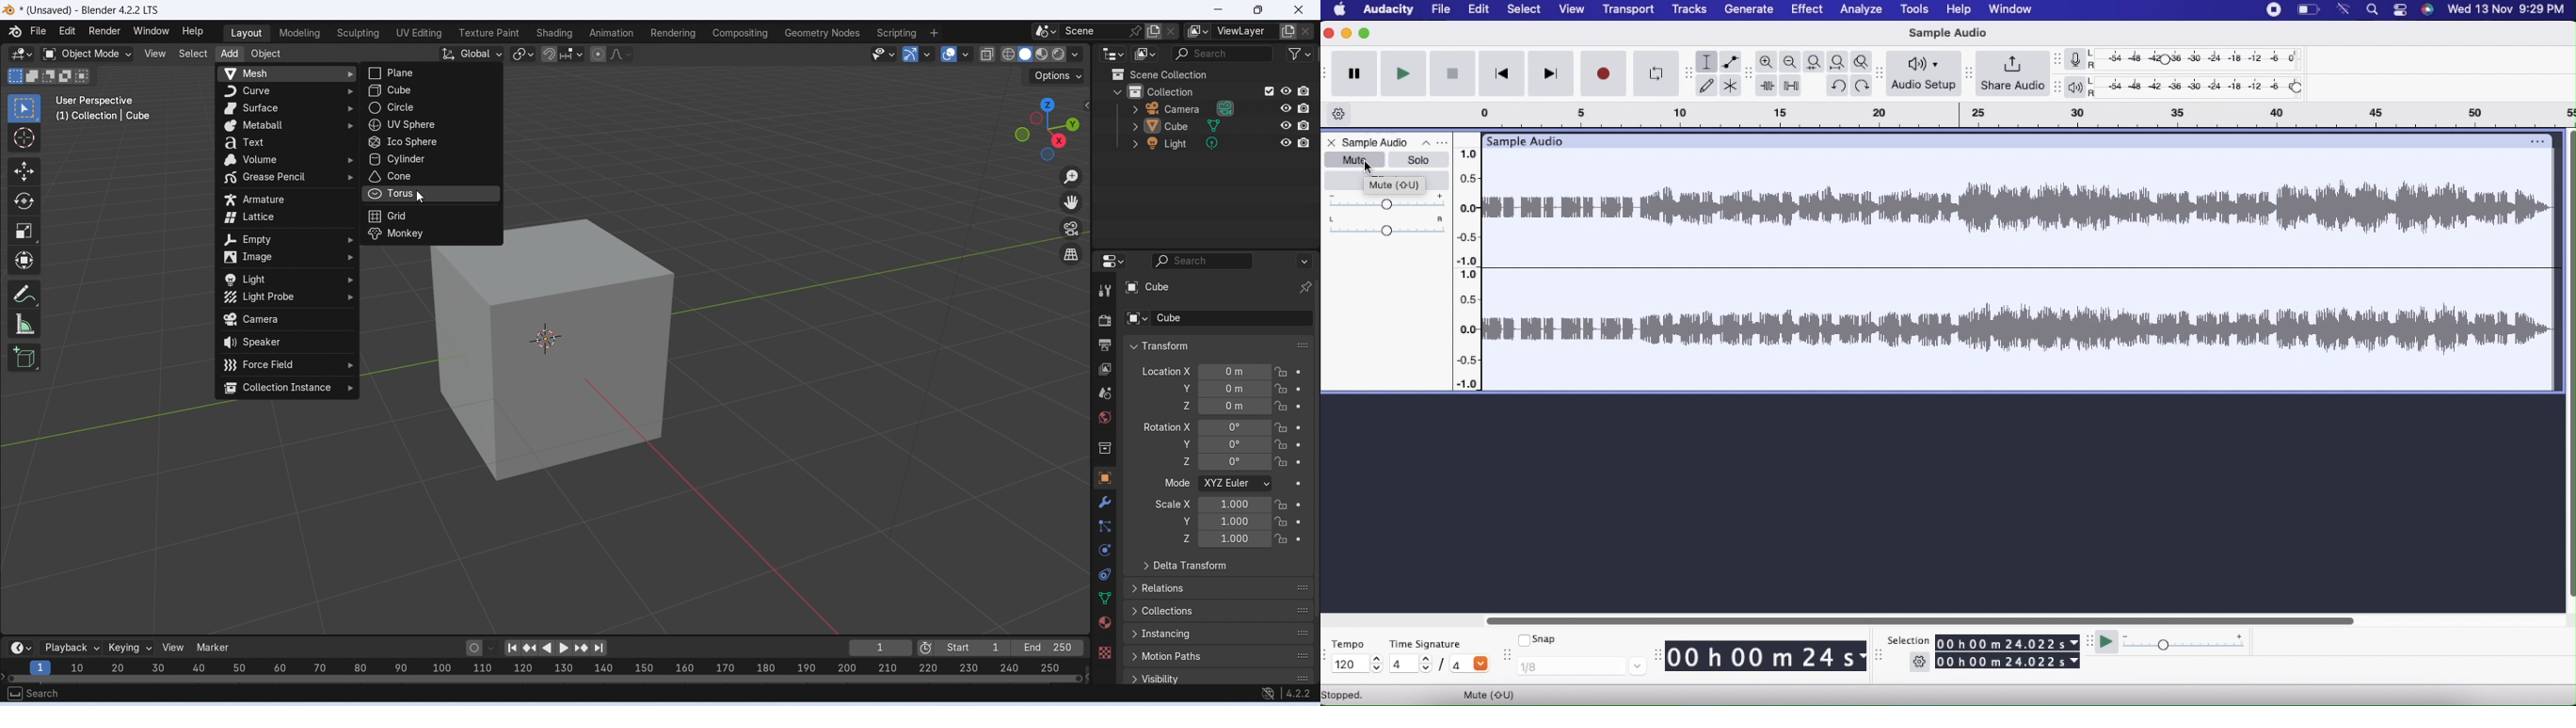 The height and width of the screenshot is (728, 2576). Describe the element at coordinates (100, 101) in the screenshot. I see `user perspective` at that location.